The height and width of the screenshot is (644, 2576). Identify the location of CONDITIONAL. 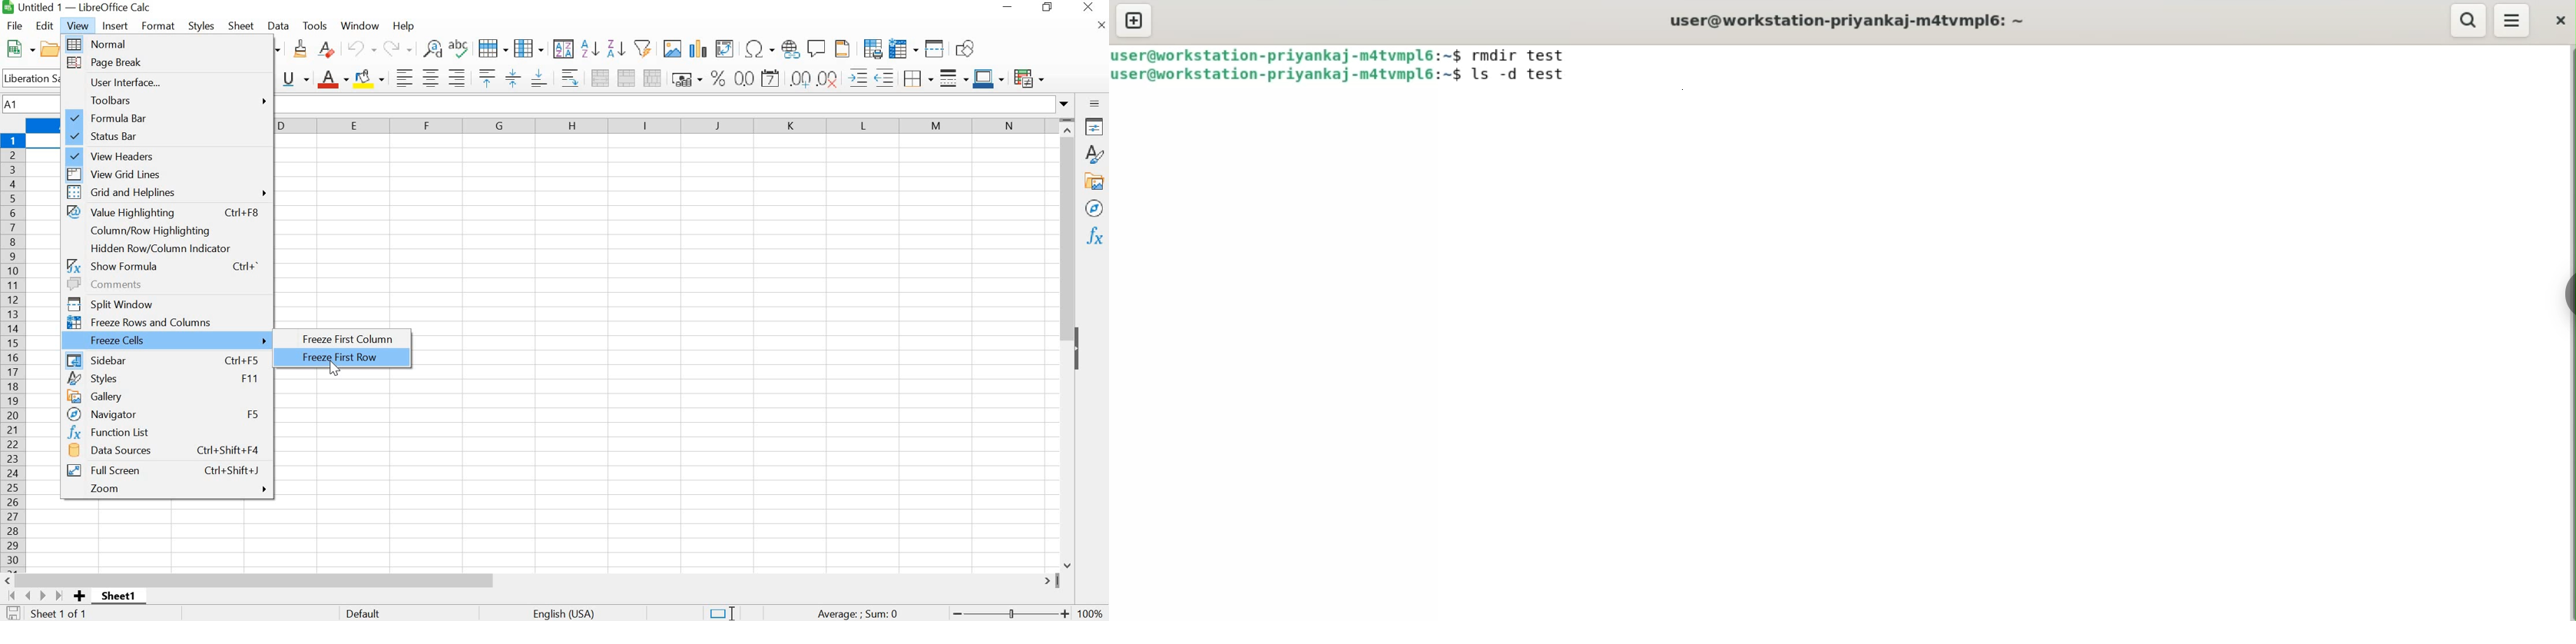
(1032, 76).